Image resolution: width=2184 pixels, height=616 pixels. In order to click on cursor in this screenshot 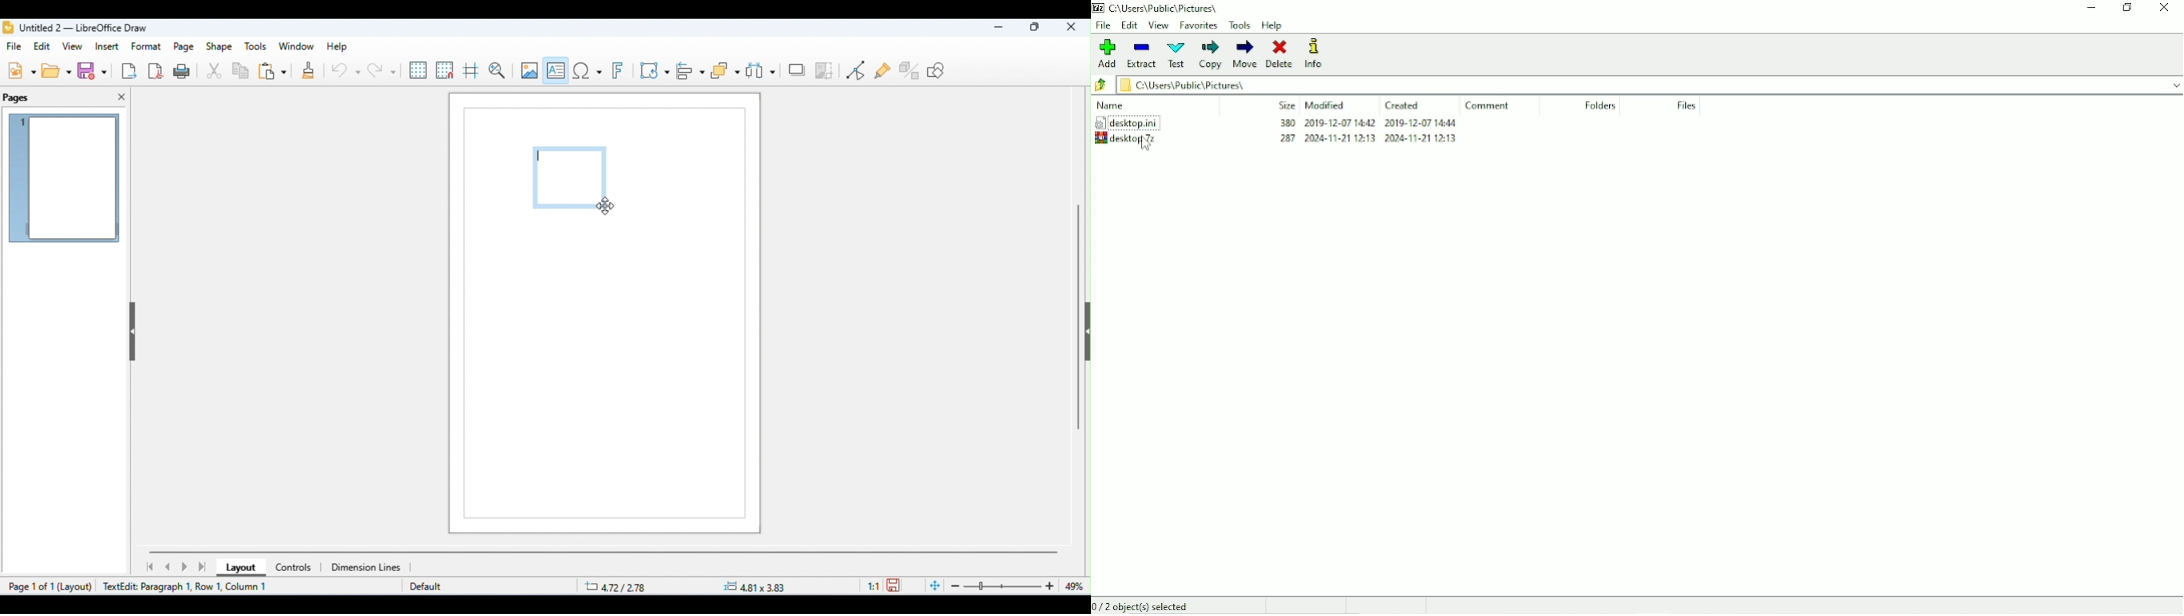, I will do `click(1145, 146)`.